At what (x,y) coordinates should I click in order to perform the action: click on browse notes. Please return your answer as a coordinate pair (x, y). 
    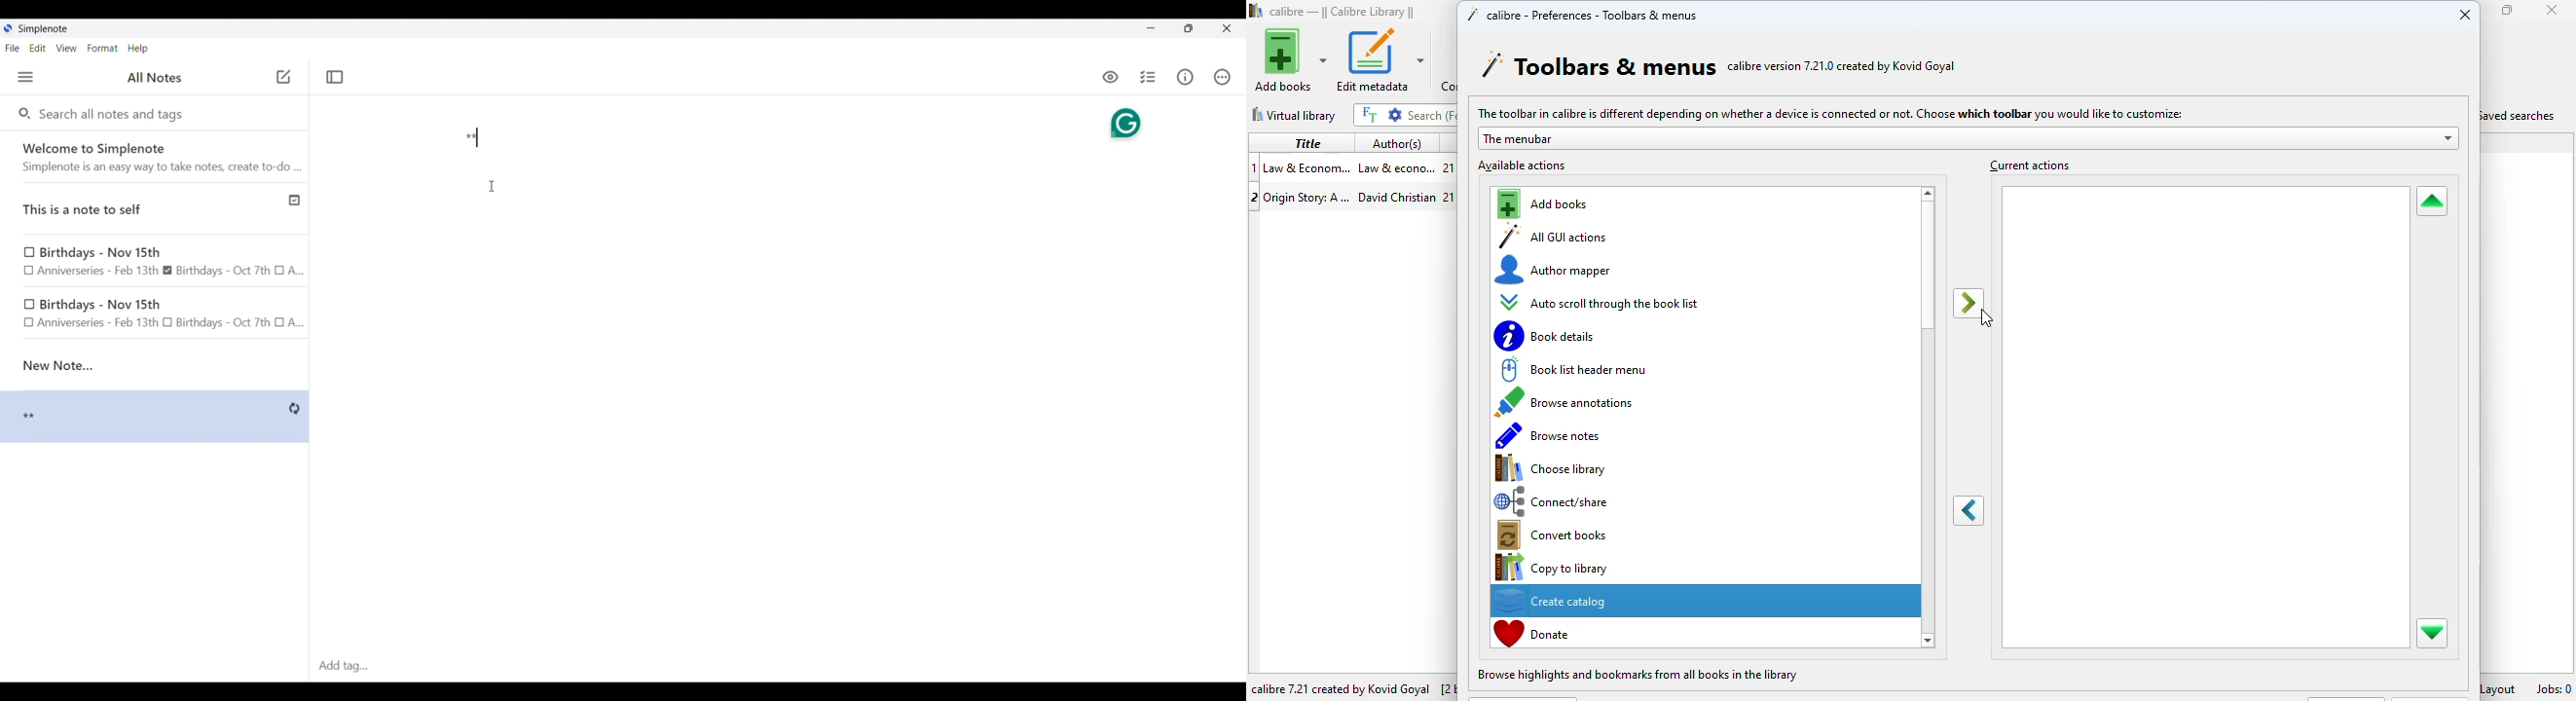
    Looking at the image, I should click on (1549, 436).